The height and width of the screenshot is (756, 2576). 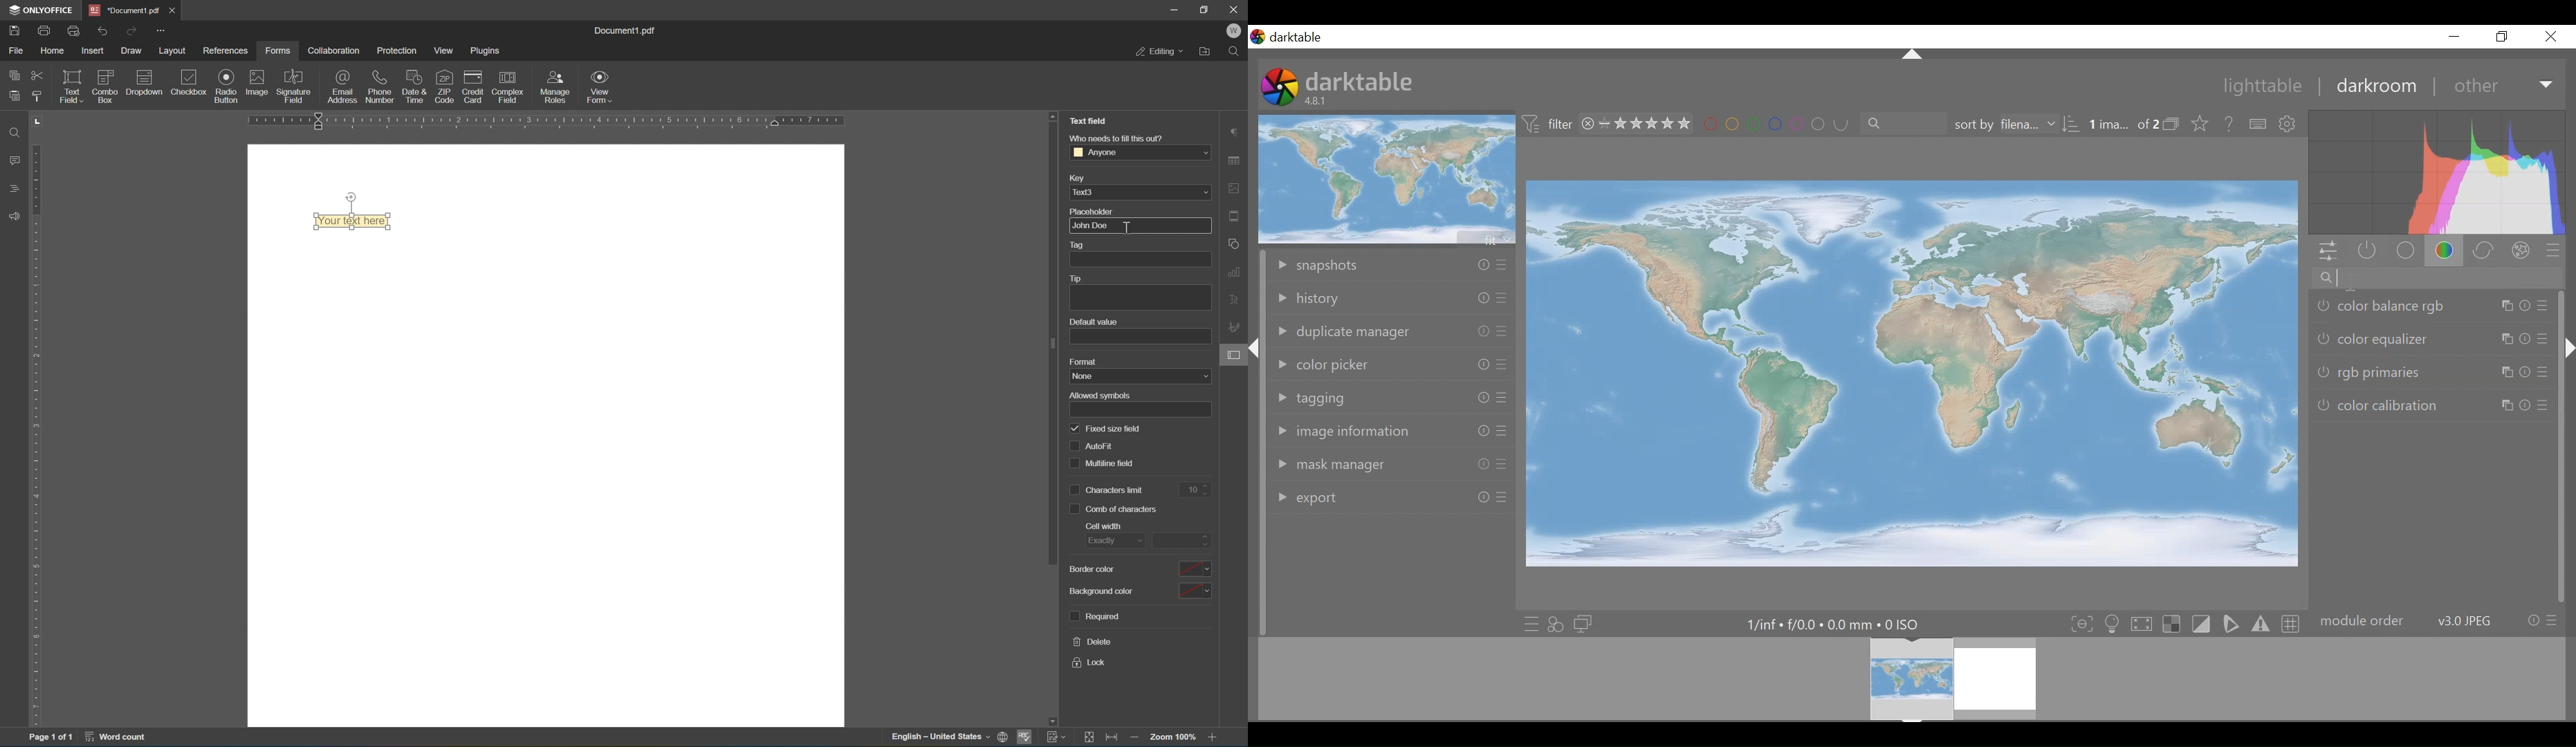 I want to click on snapshot, so click(x=1390, y=266).